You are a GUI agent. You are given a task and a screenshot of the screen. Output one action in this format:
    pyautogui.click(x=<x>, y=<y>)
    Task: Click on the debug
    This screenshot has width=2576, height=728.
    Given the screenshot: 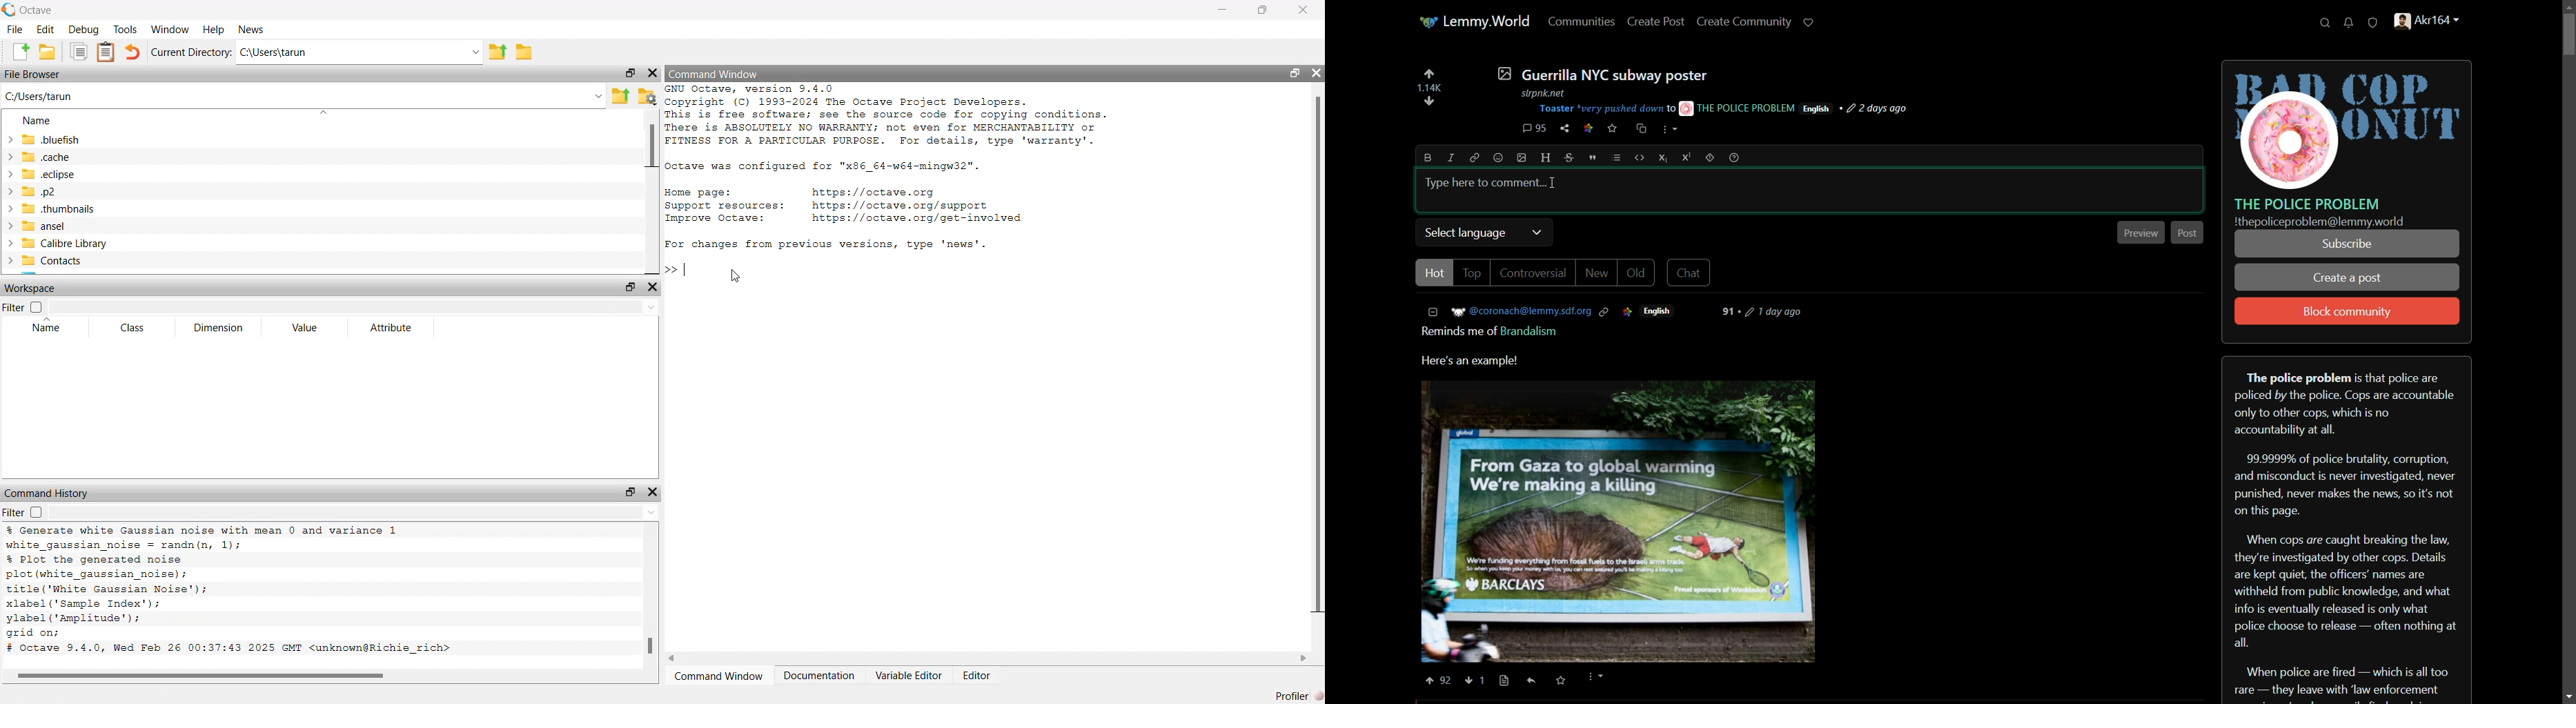 What is the action you would take?
    pyautogui.click(x=84, y=30)
    